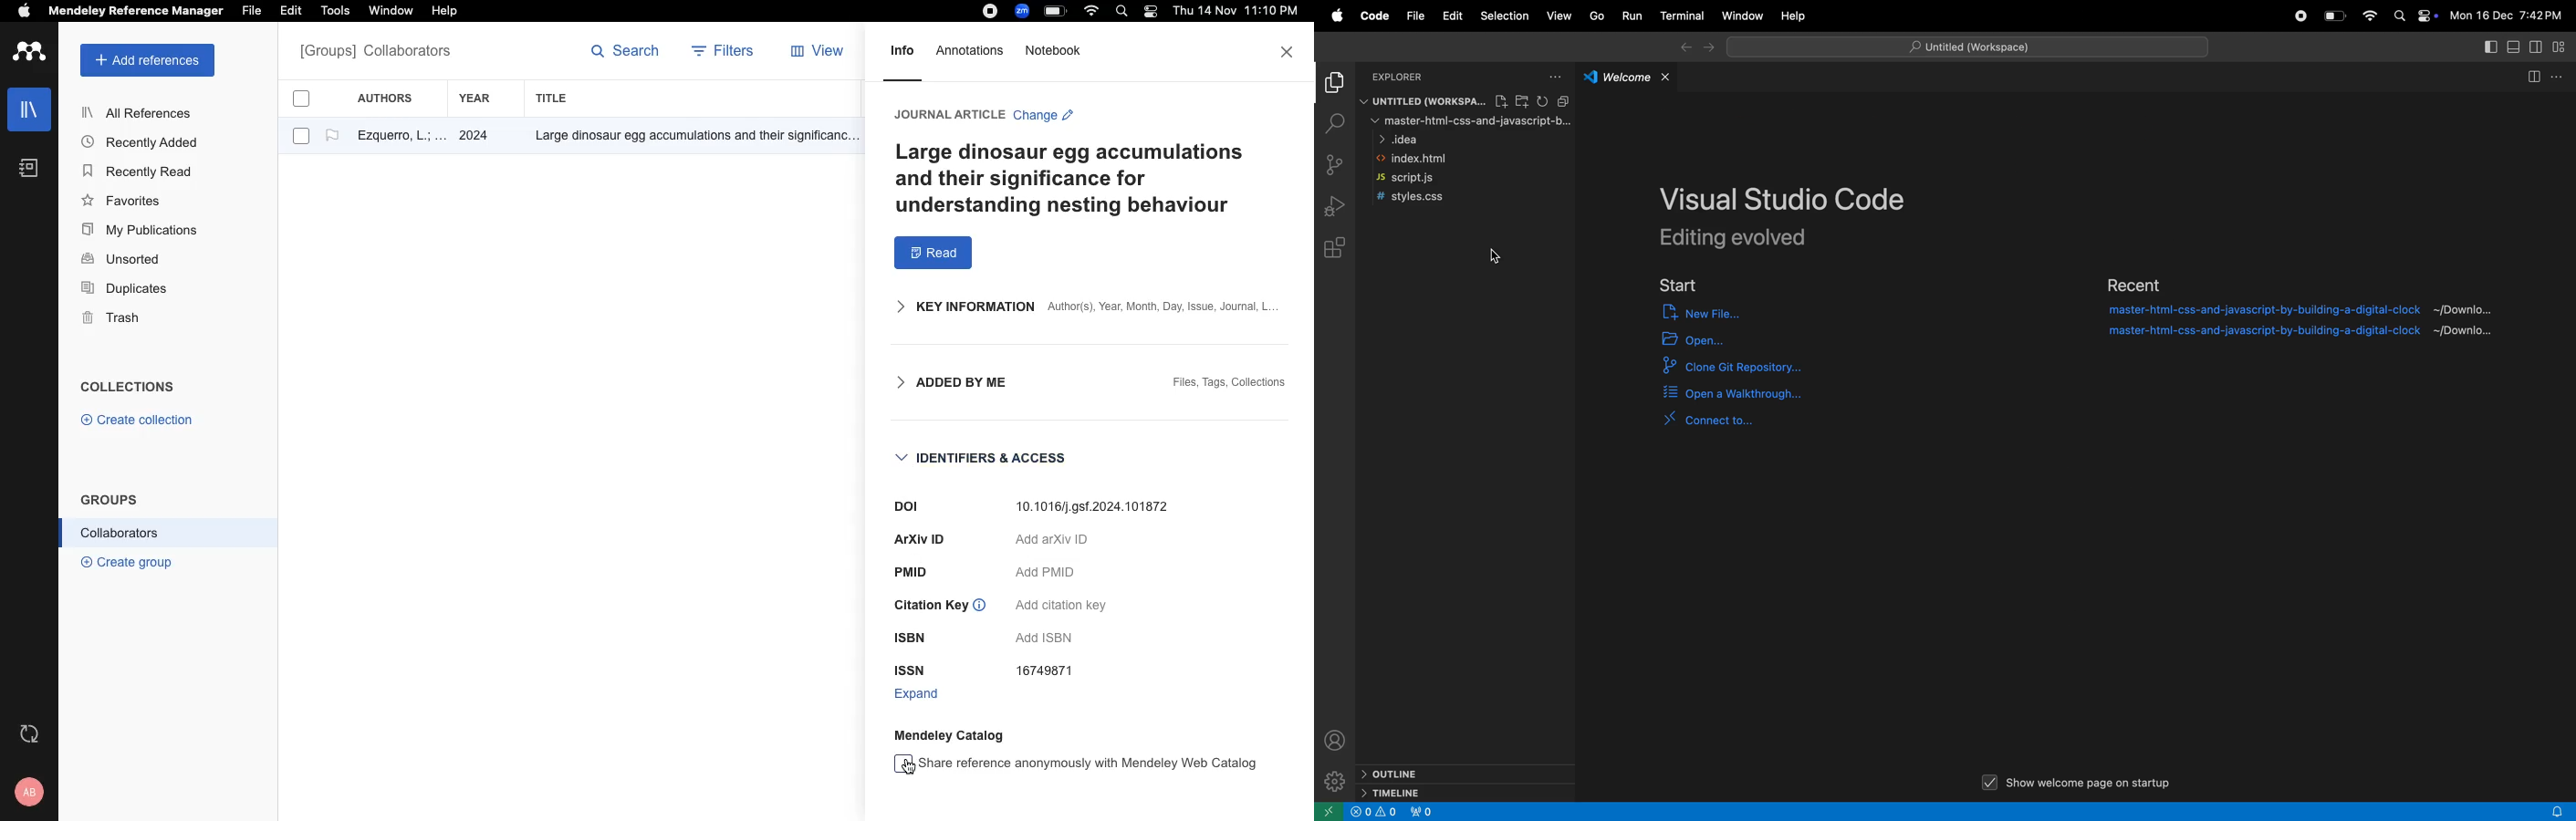 The height and width of the screenshot is (840, 2576). What do you see at coordinates (1454, 16) in the screenshot?
I see `Edit` at bounding box center [1454, 16].